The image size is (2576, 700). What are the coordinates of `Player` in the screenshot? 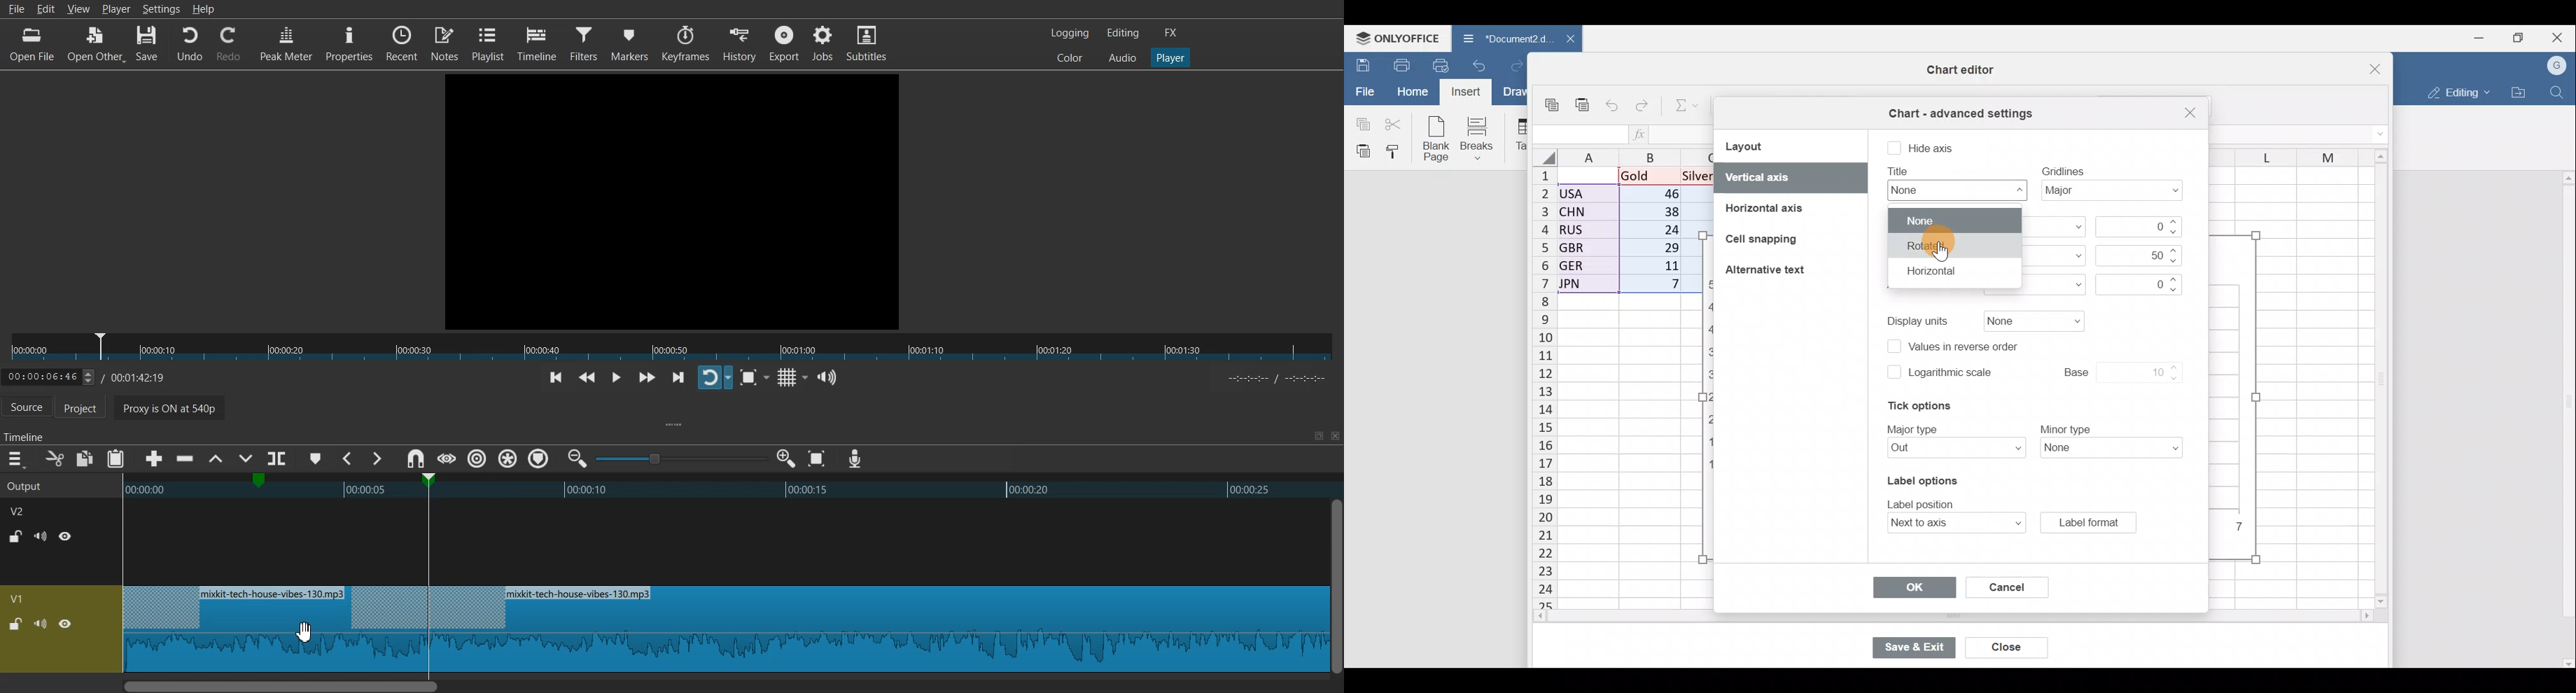 It's located at (1171, 58).